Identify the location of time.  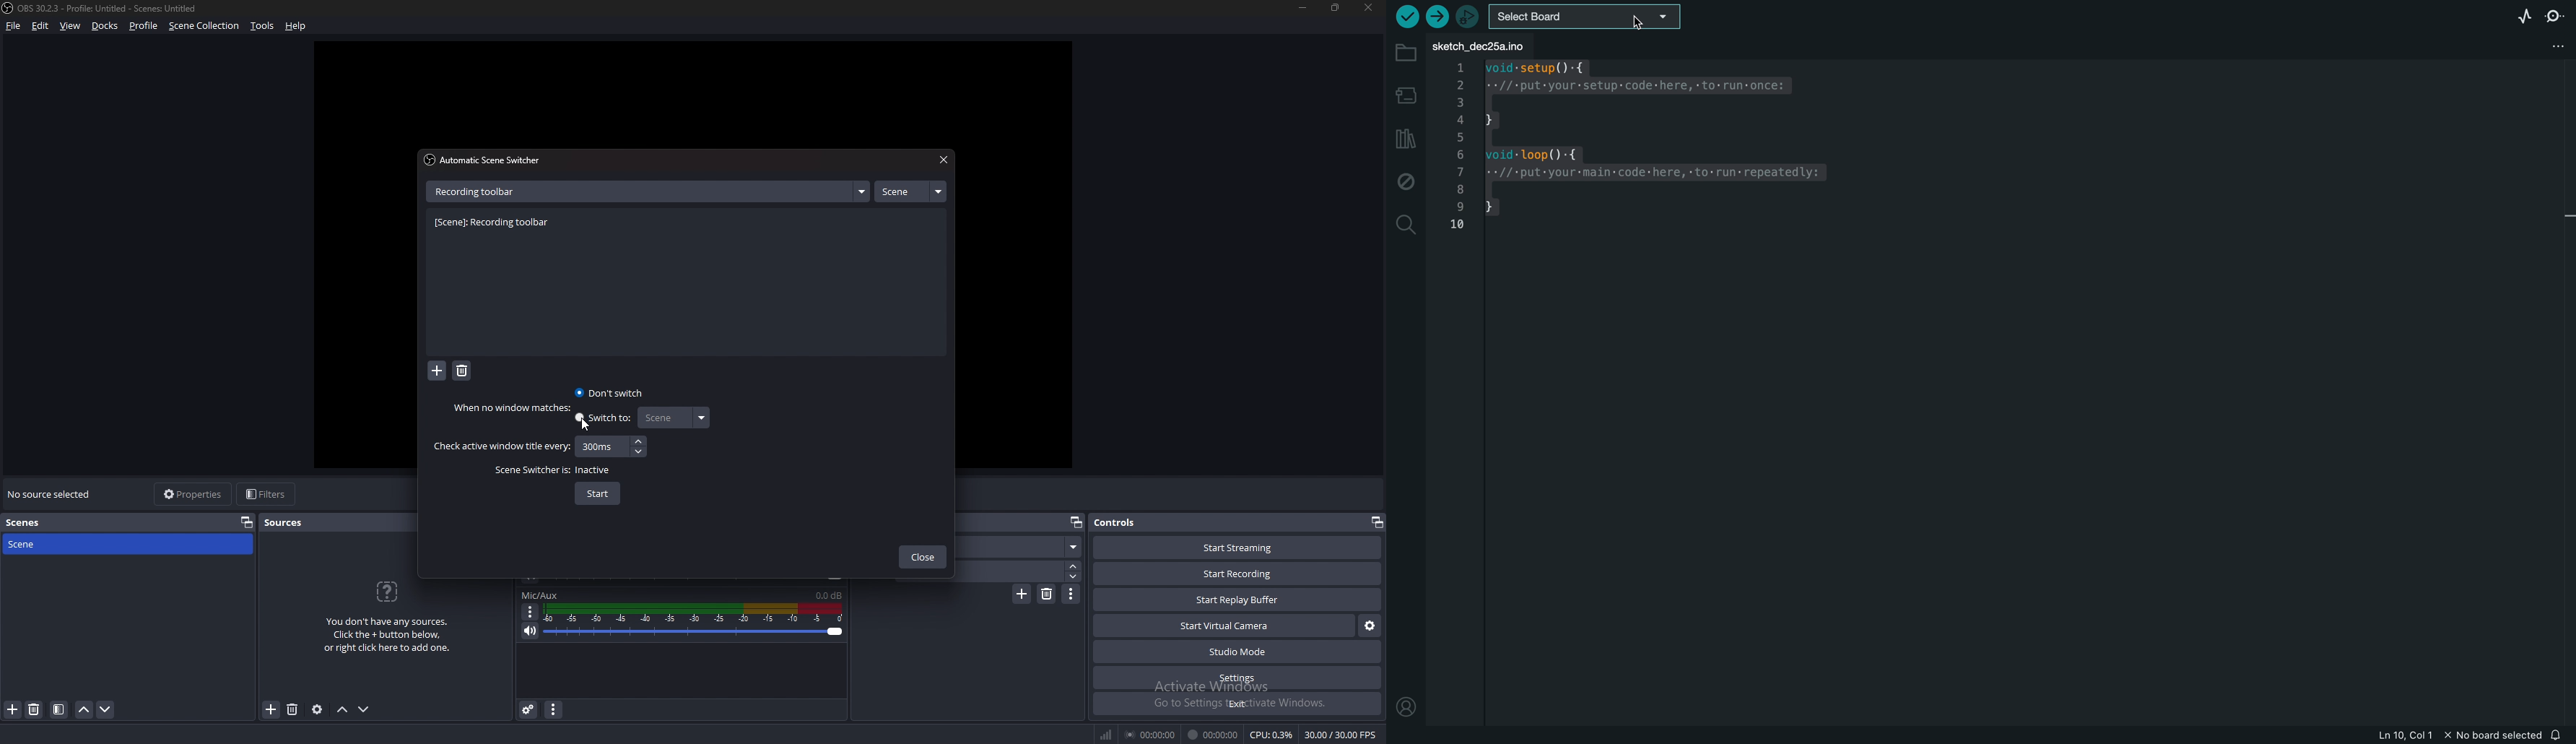
(599, 446).